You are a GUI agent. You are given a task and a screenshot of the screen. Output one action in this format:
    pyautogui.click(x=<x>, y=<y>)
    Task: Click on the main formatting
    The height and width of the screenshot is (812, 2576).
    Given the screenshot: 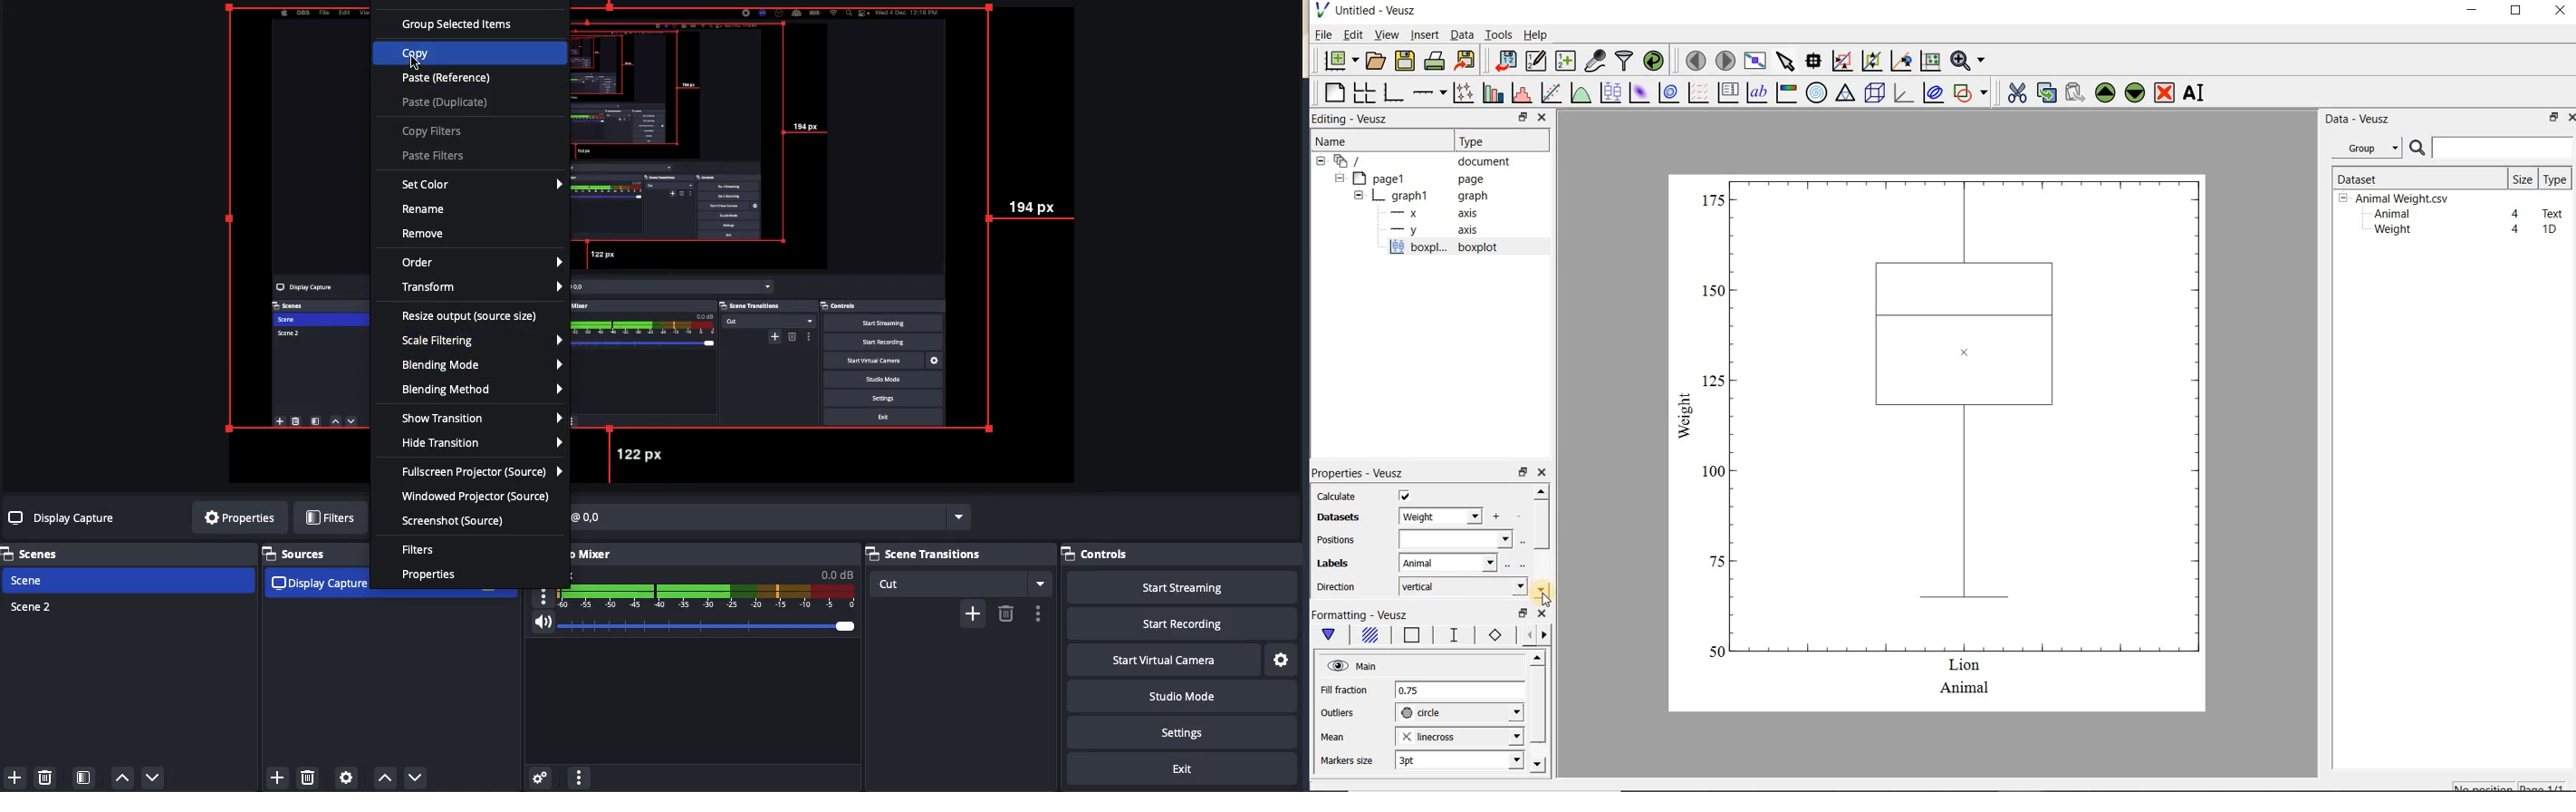 What is the action you would take?
    pyautogui.click(x=1328, y=637)
    